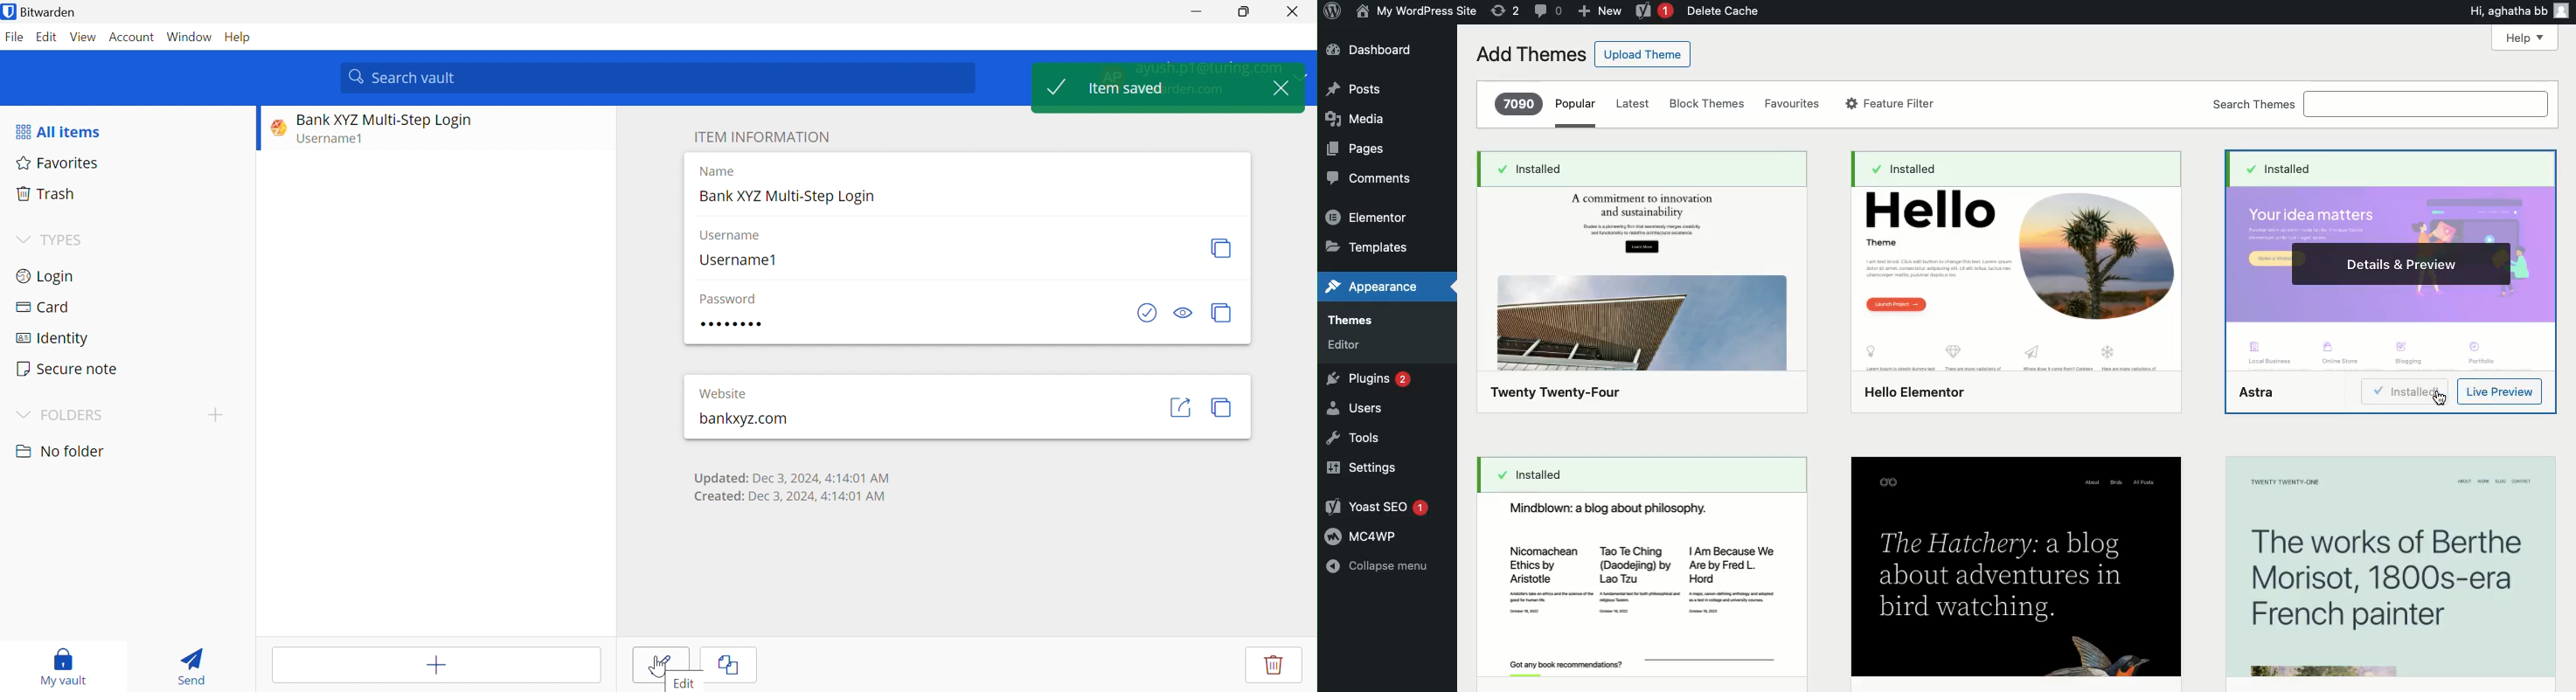 Image resolution: width=2576 pixels, height=700 pixels. I want to click on Installed, so click(1640, 473).